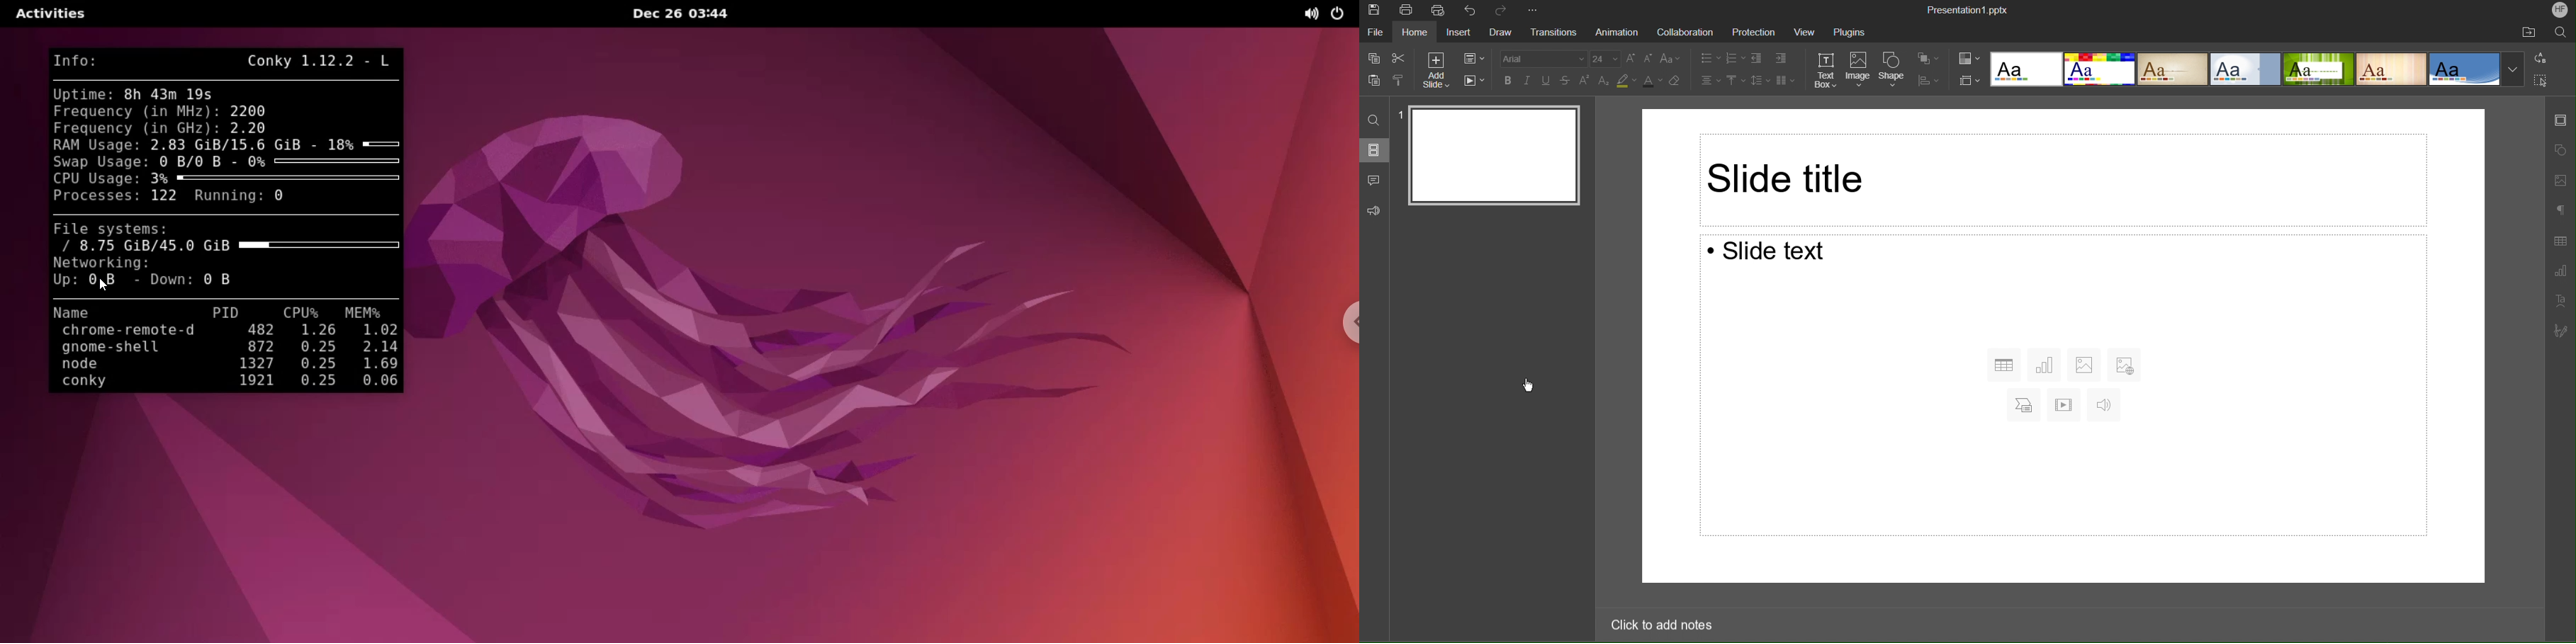 The image size is (2576, 644). Describe the element at coordinates (1626, 82) in the screenshot. I see `highlight color` at that location.